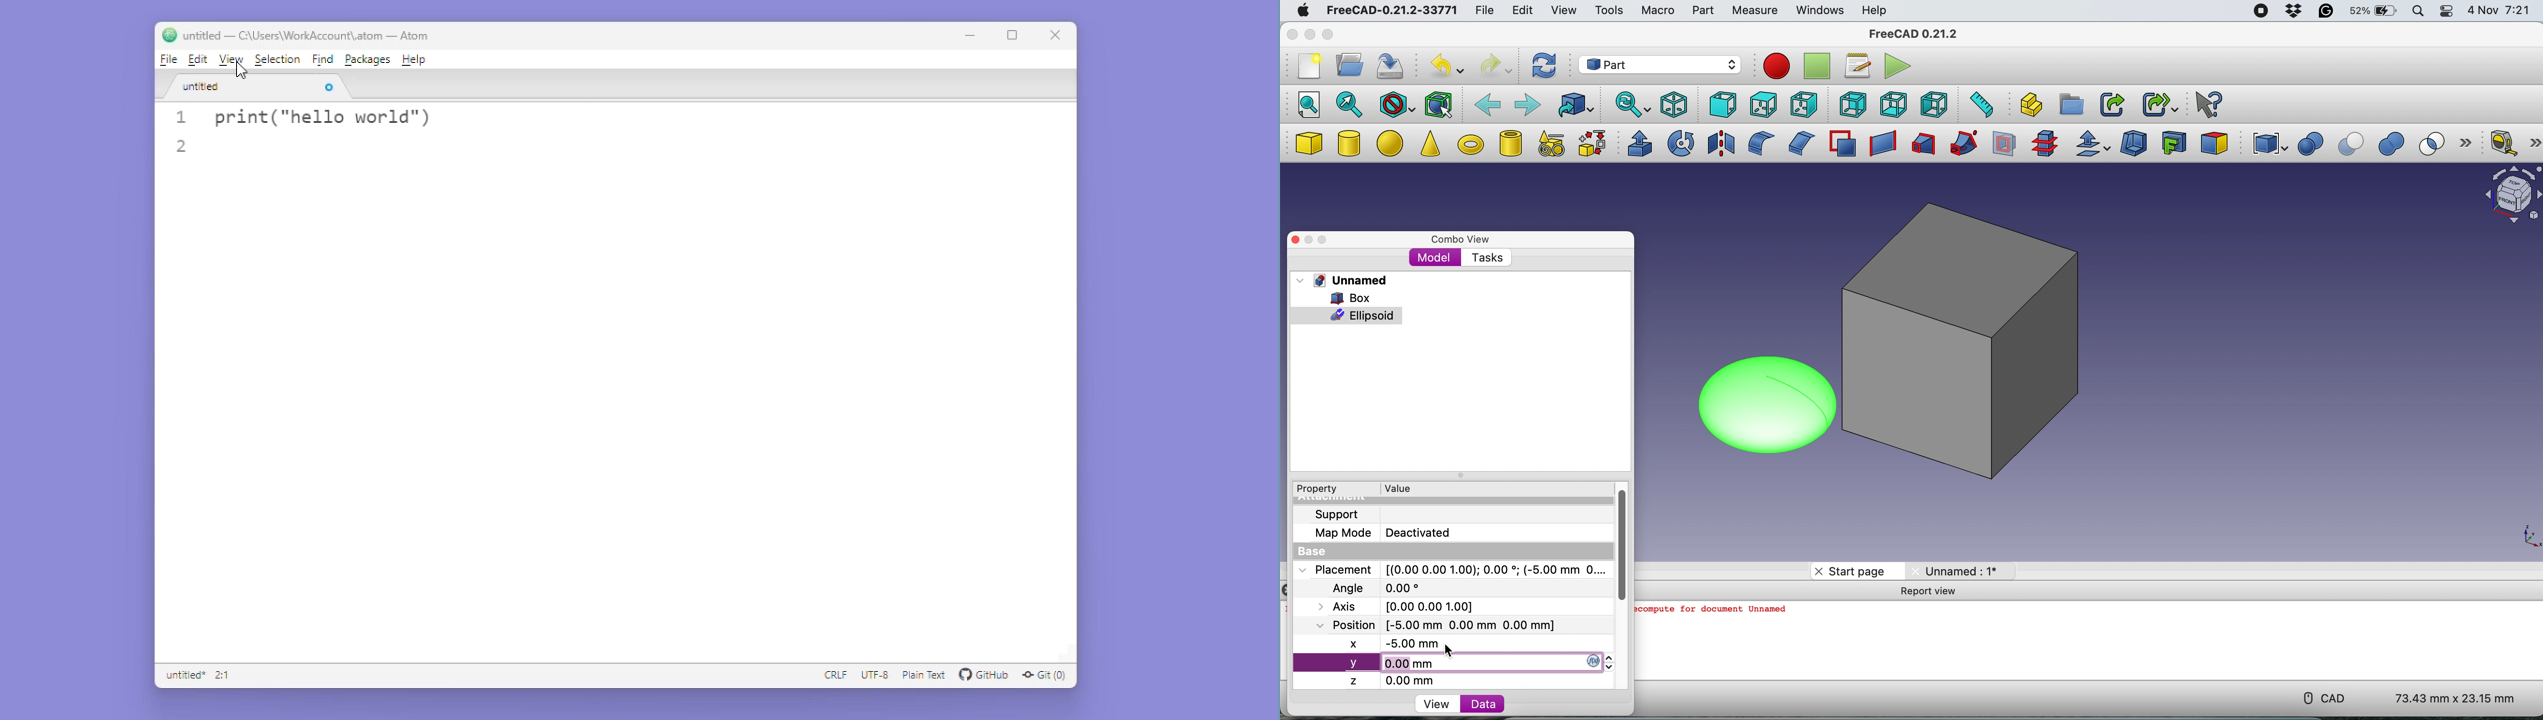 The image size is (2548, 728). Describe the element at coordinates (1549, 145) in the screenshot. I see `create primitives` at that location.